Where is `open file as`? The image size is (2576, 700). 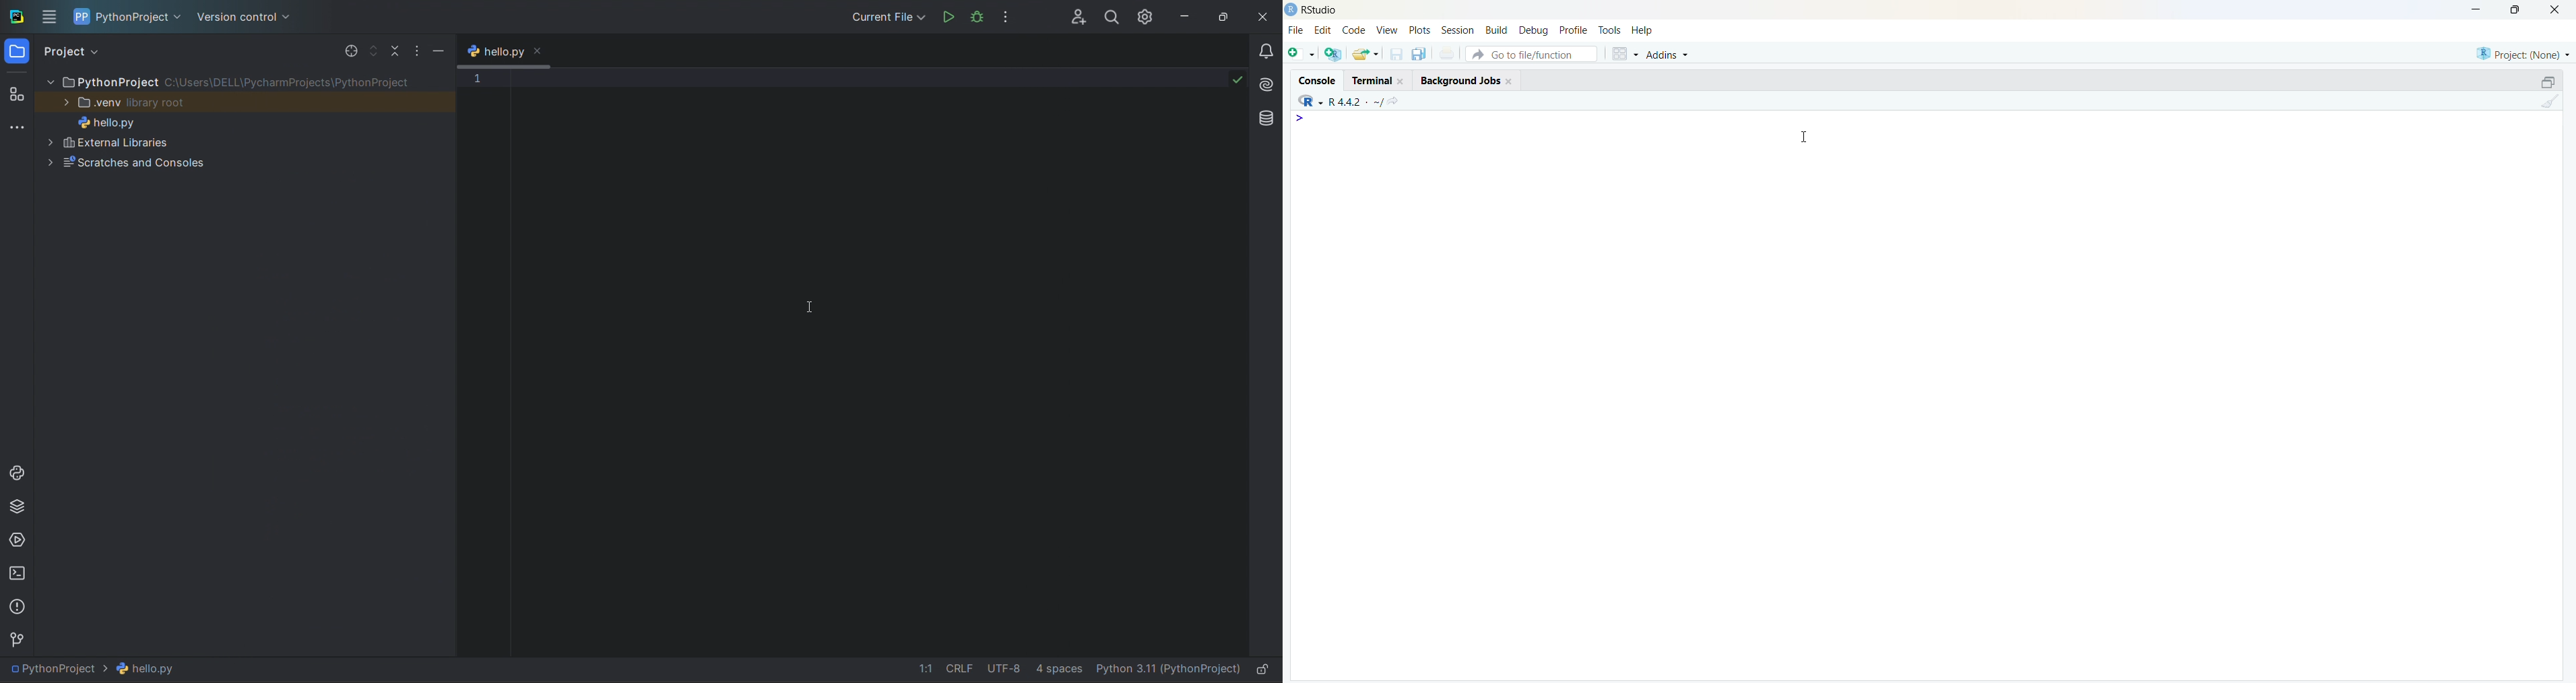 open file as is located at coordinates (1302, 55).